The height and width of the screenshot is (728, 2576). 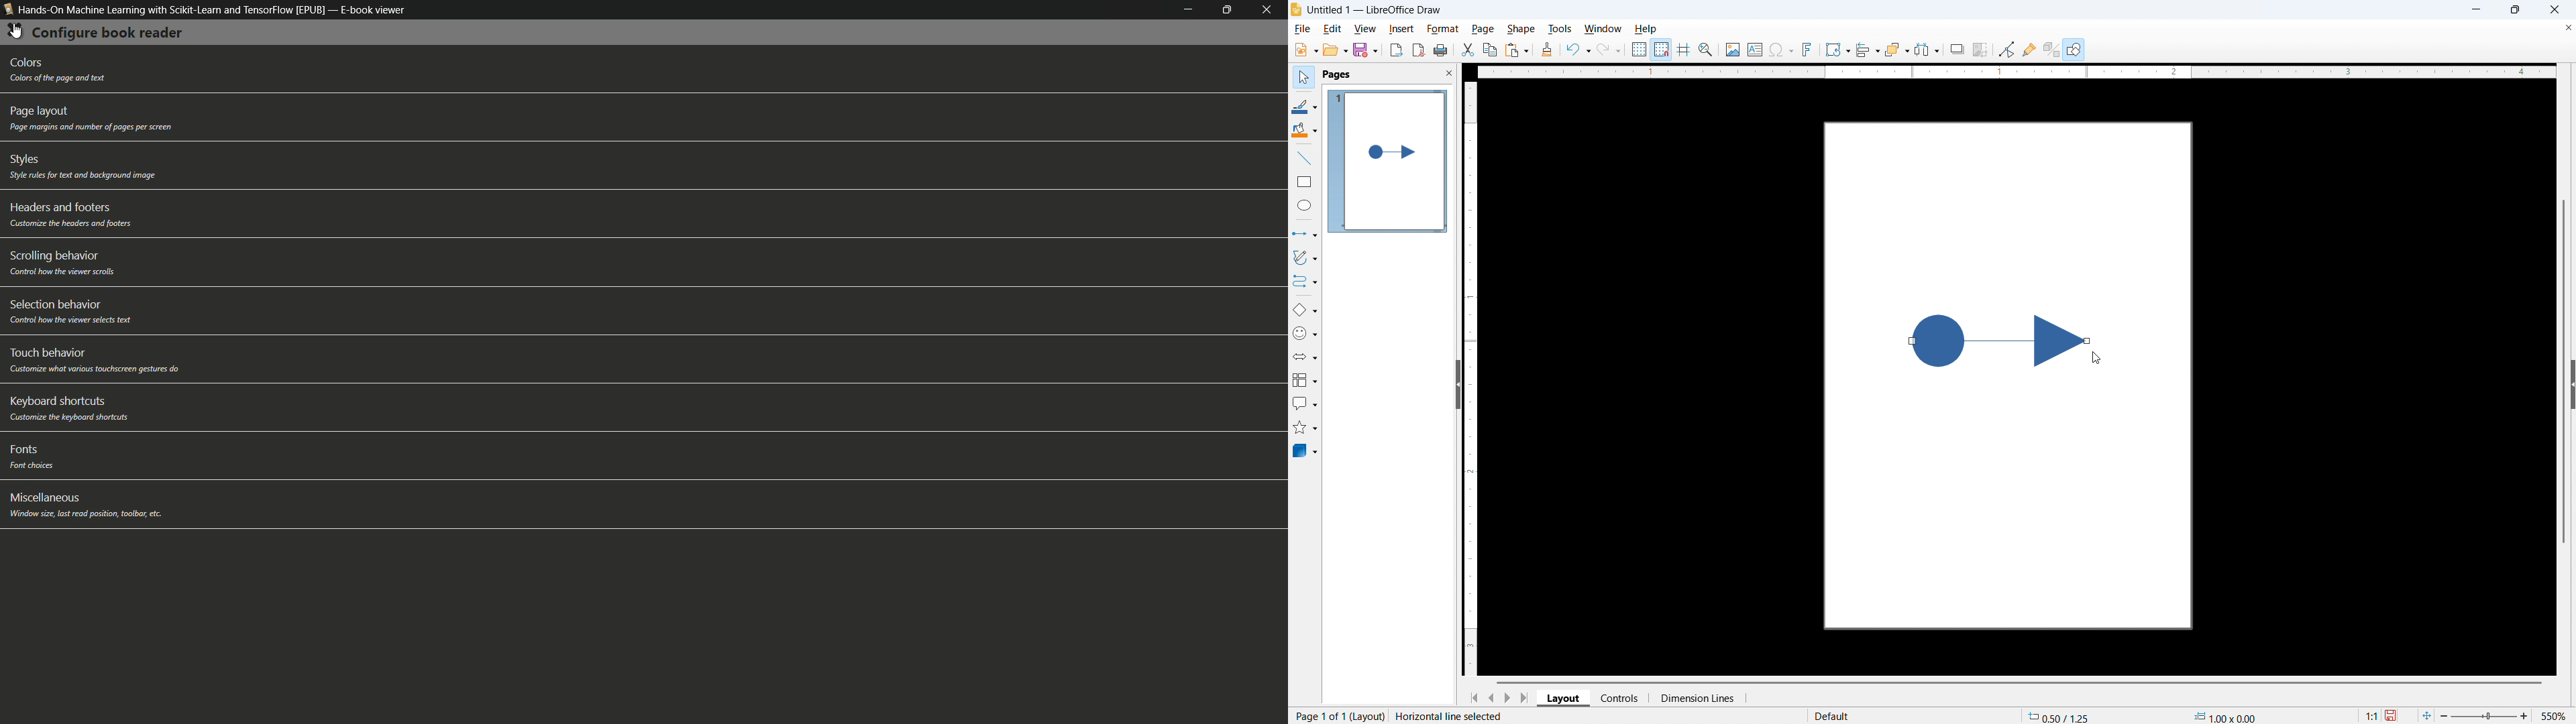 What do you see at coordinates (1609, 50) in the screenshot?
I see `Redo ` at bounding box center [1609, 50].